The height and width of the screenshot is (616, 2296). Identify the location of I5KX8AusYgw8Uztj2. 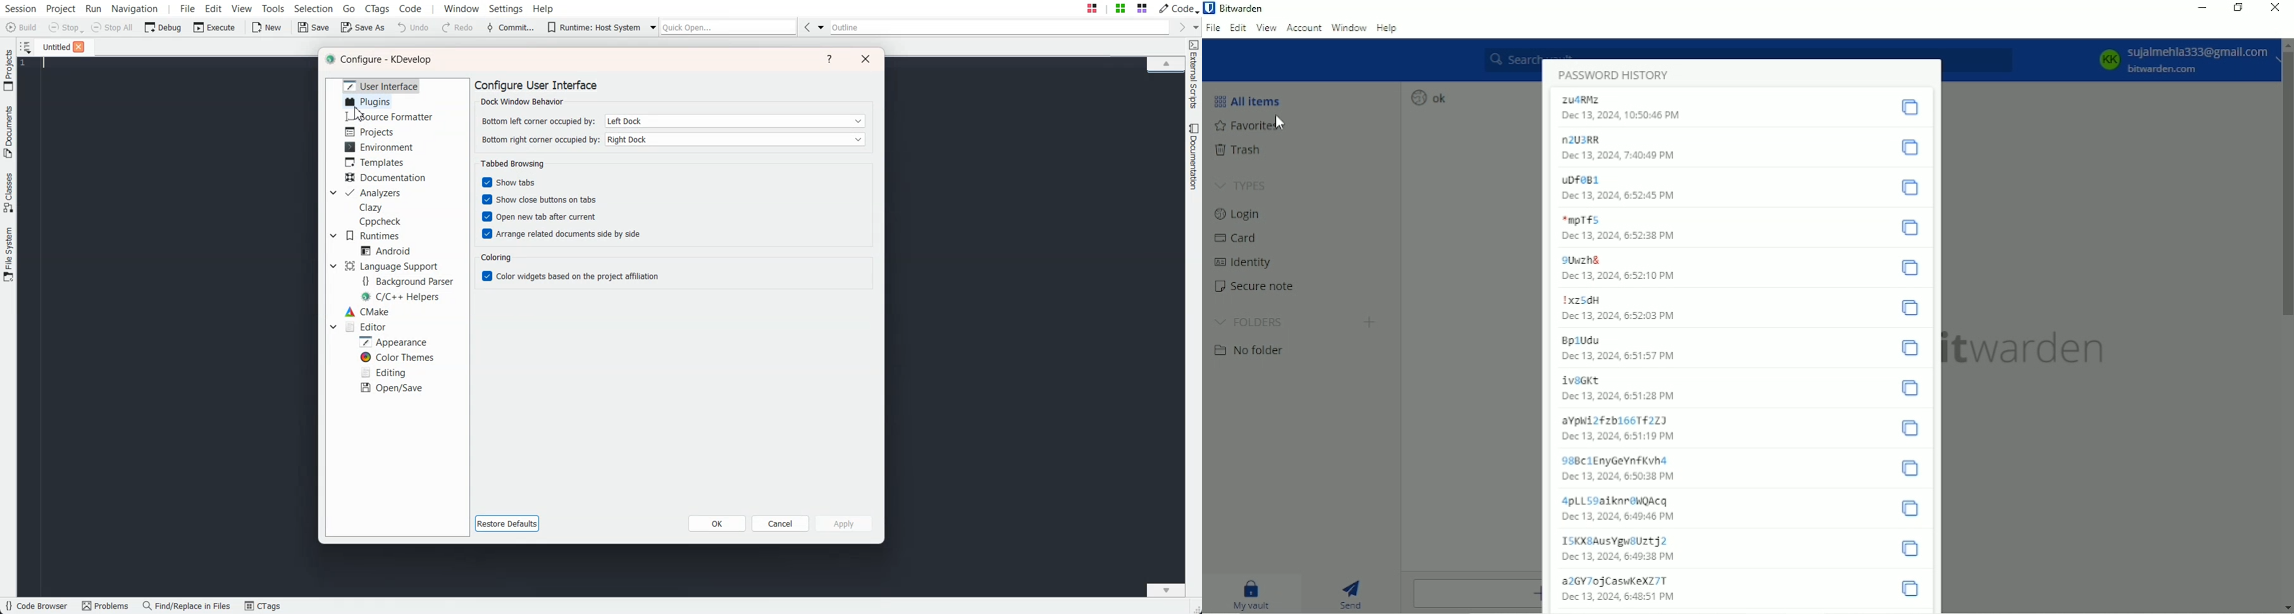
(1618, 540).